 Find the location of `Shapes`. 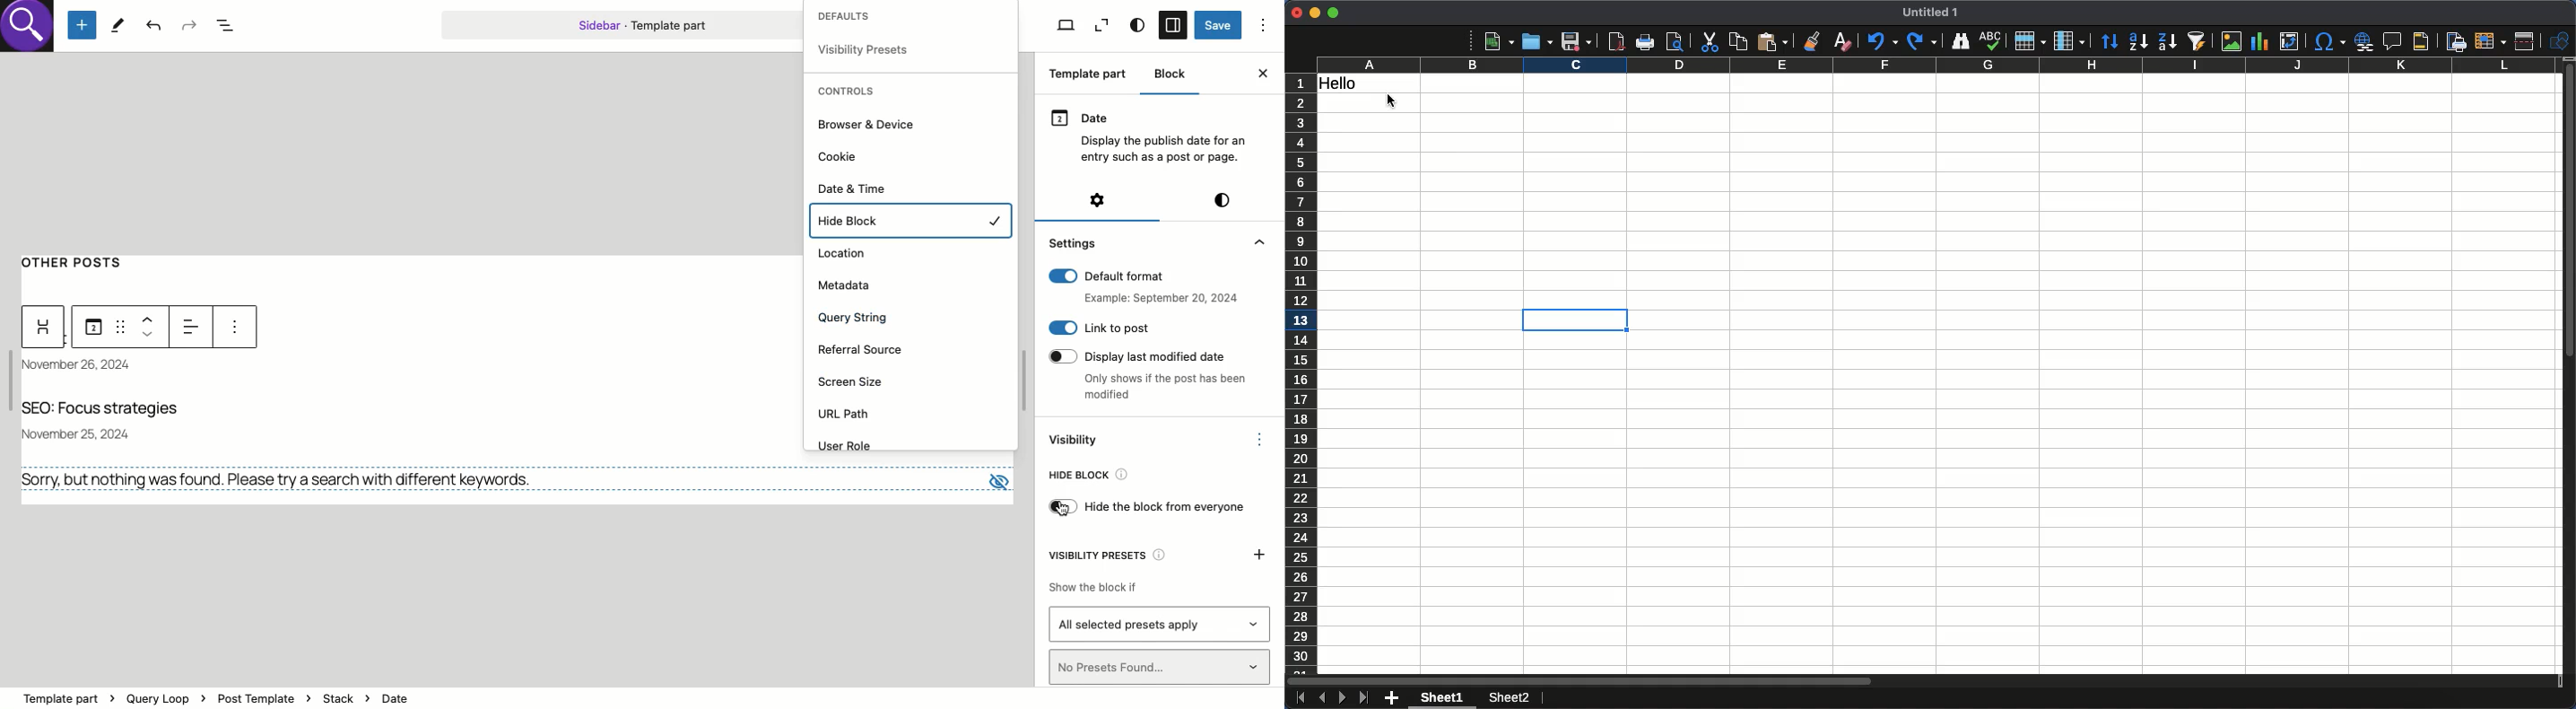

Shapes is located at coordinates (2560, 41).